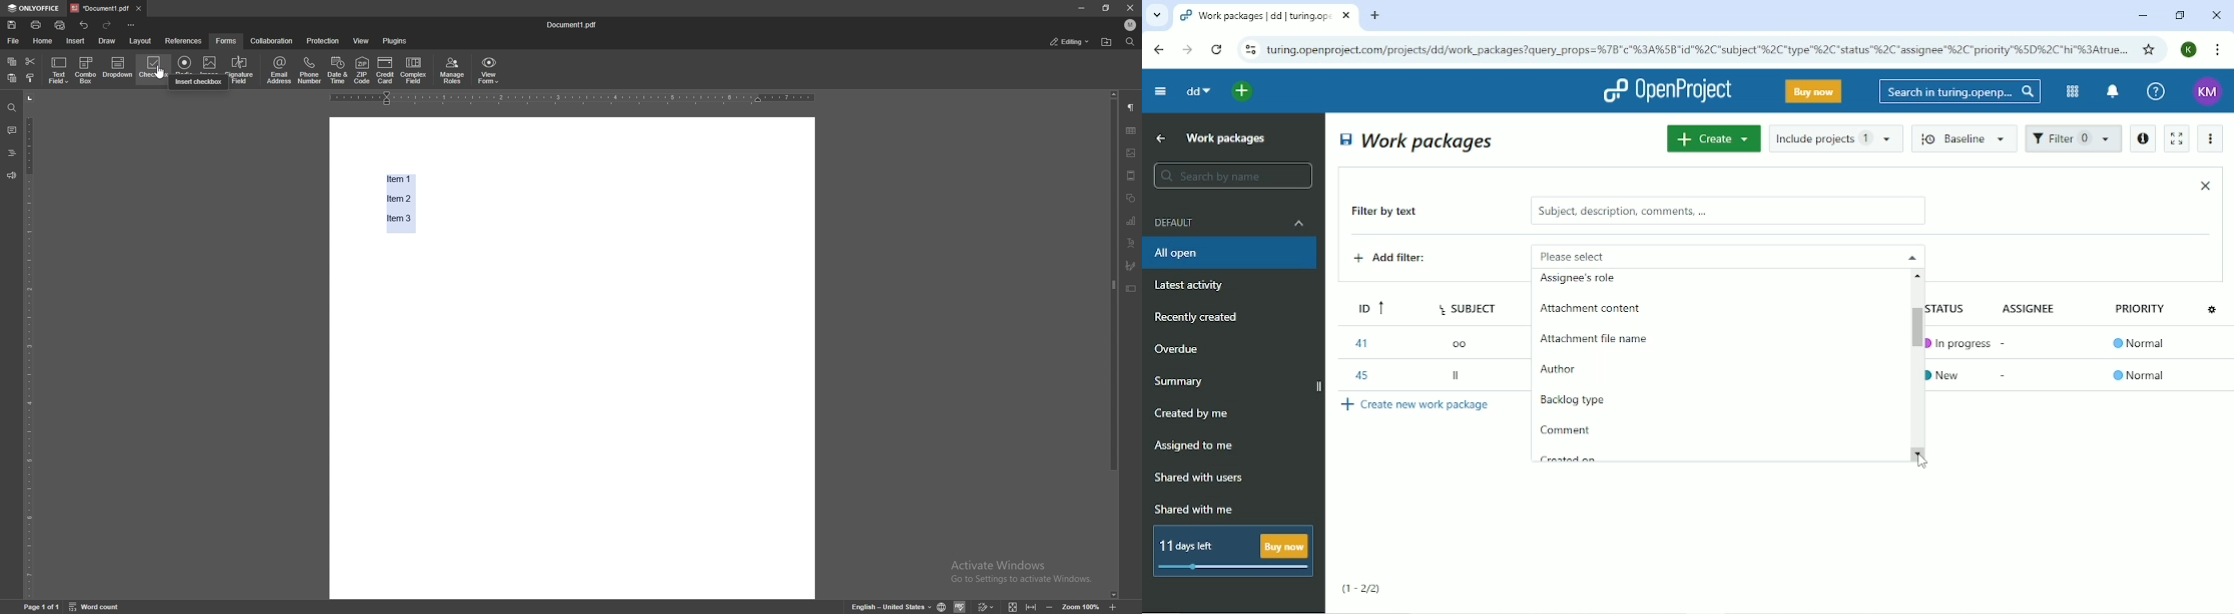  What do you see at coordinates (86, 71) in the screenshot?
I see `combo box` at bounding box center [86, 71].